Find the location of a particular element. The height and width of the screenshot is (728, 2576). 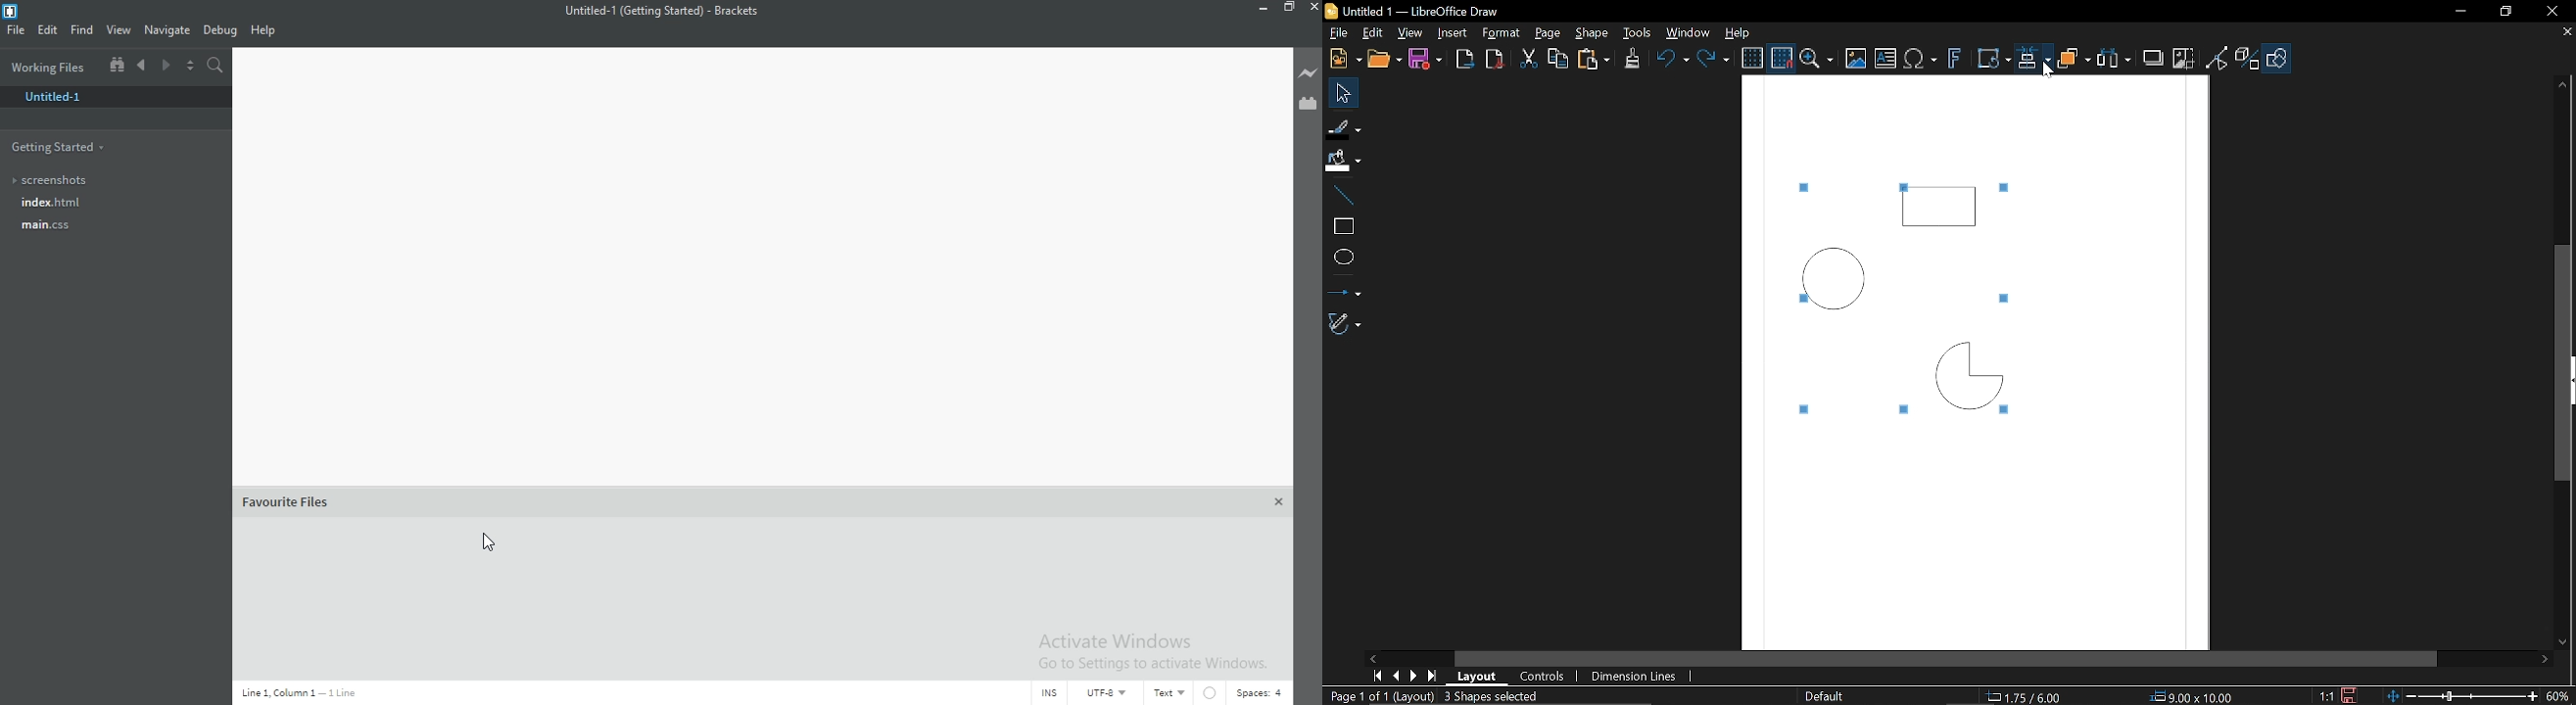

Copy is located at coordinates (1558, 59).